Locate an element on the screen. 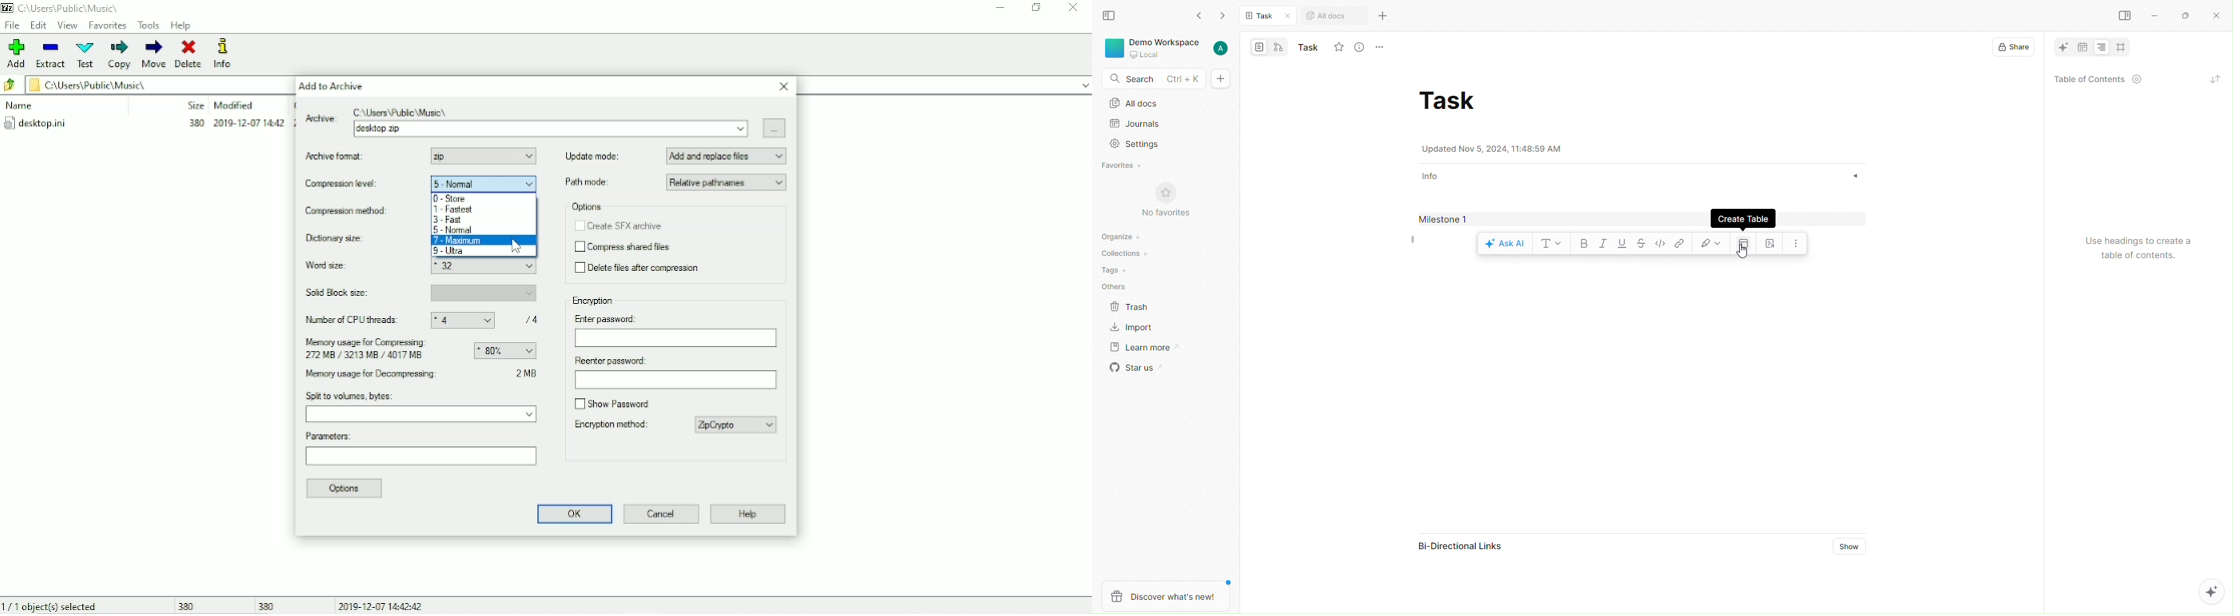 This screenshot has height=616, width=2240. Table of Contents is located at coordinates (2096, 80).